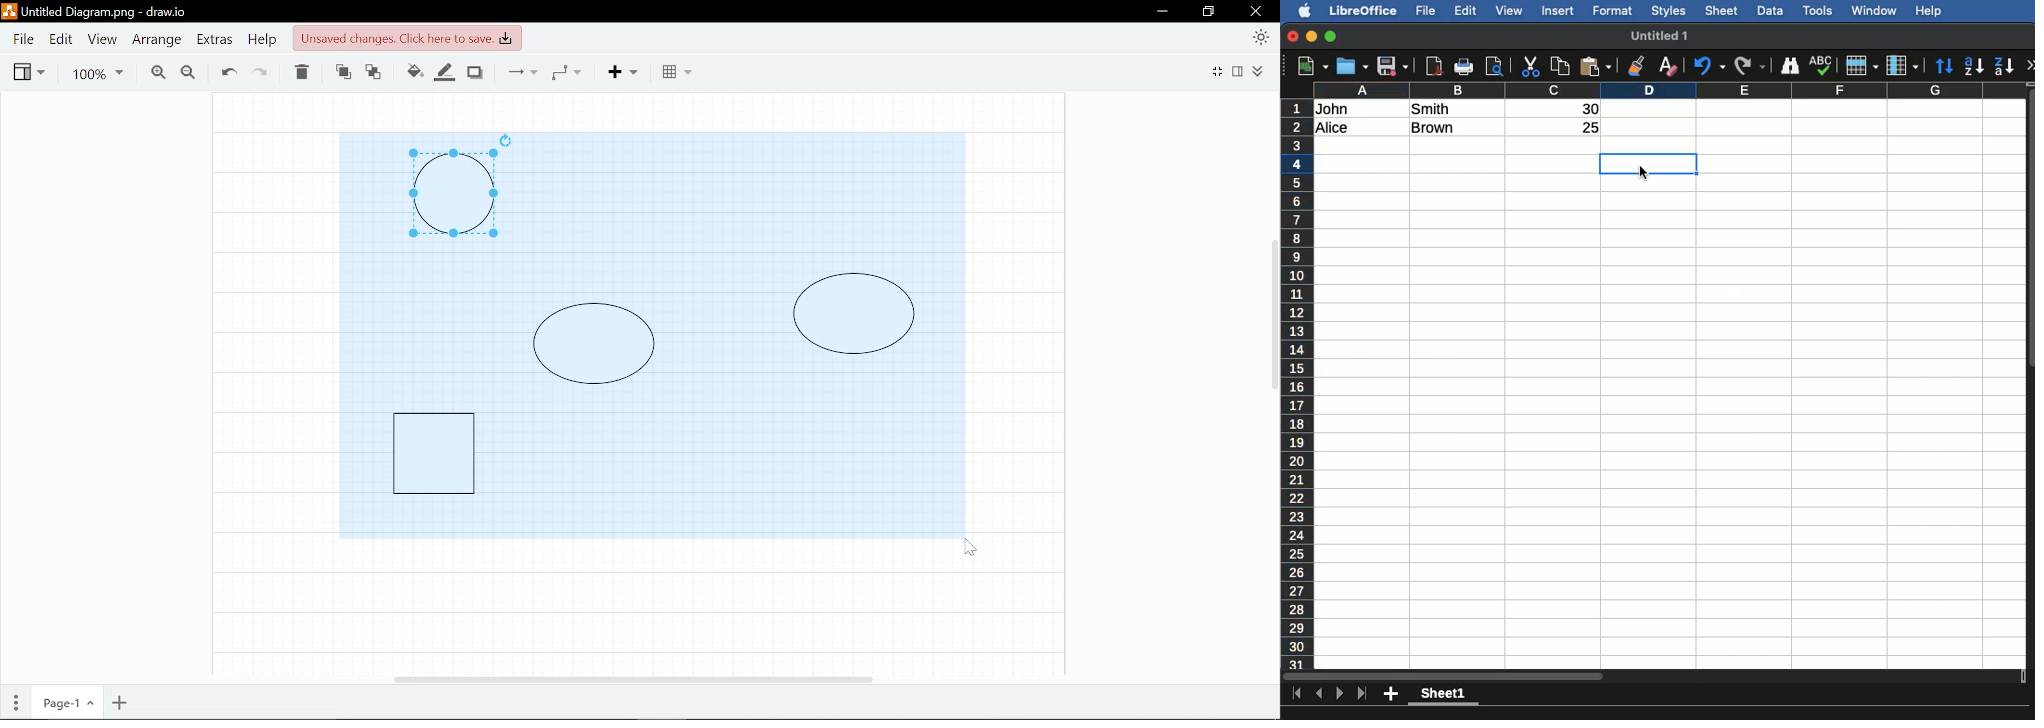  What do you see at coordinates (1209, 12) in the screenshot?
I see `Restore down` at bounding box center [1209, 12].